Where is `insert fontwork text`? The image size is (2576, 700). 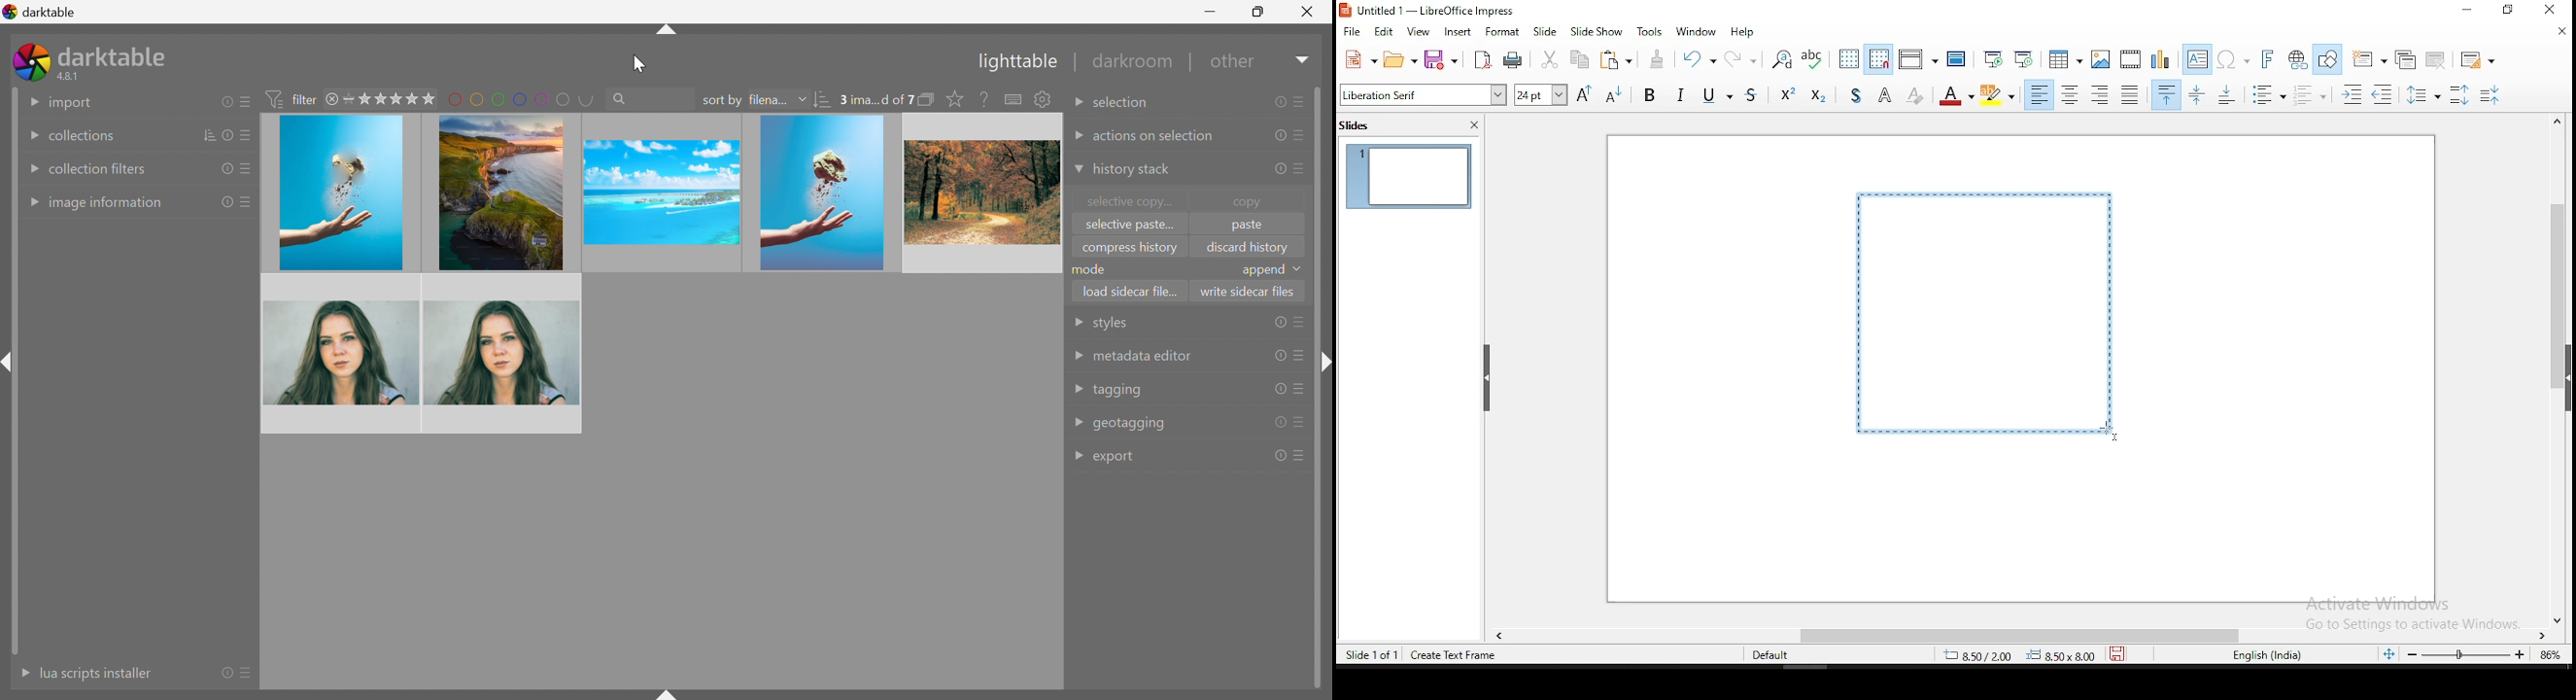 insert fontwork text is located at coordinates (2267, 59).